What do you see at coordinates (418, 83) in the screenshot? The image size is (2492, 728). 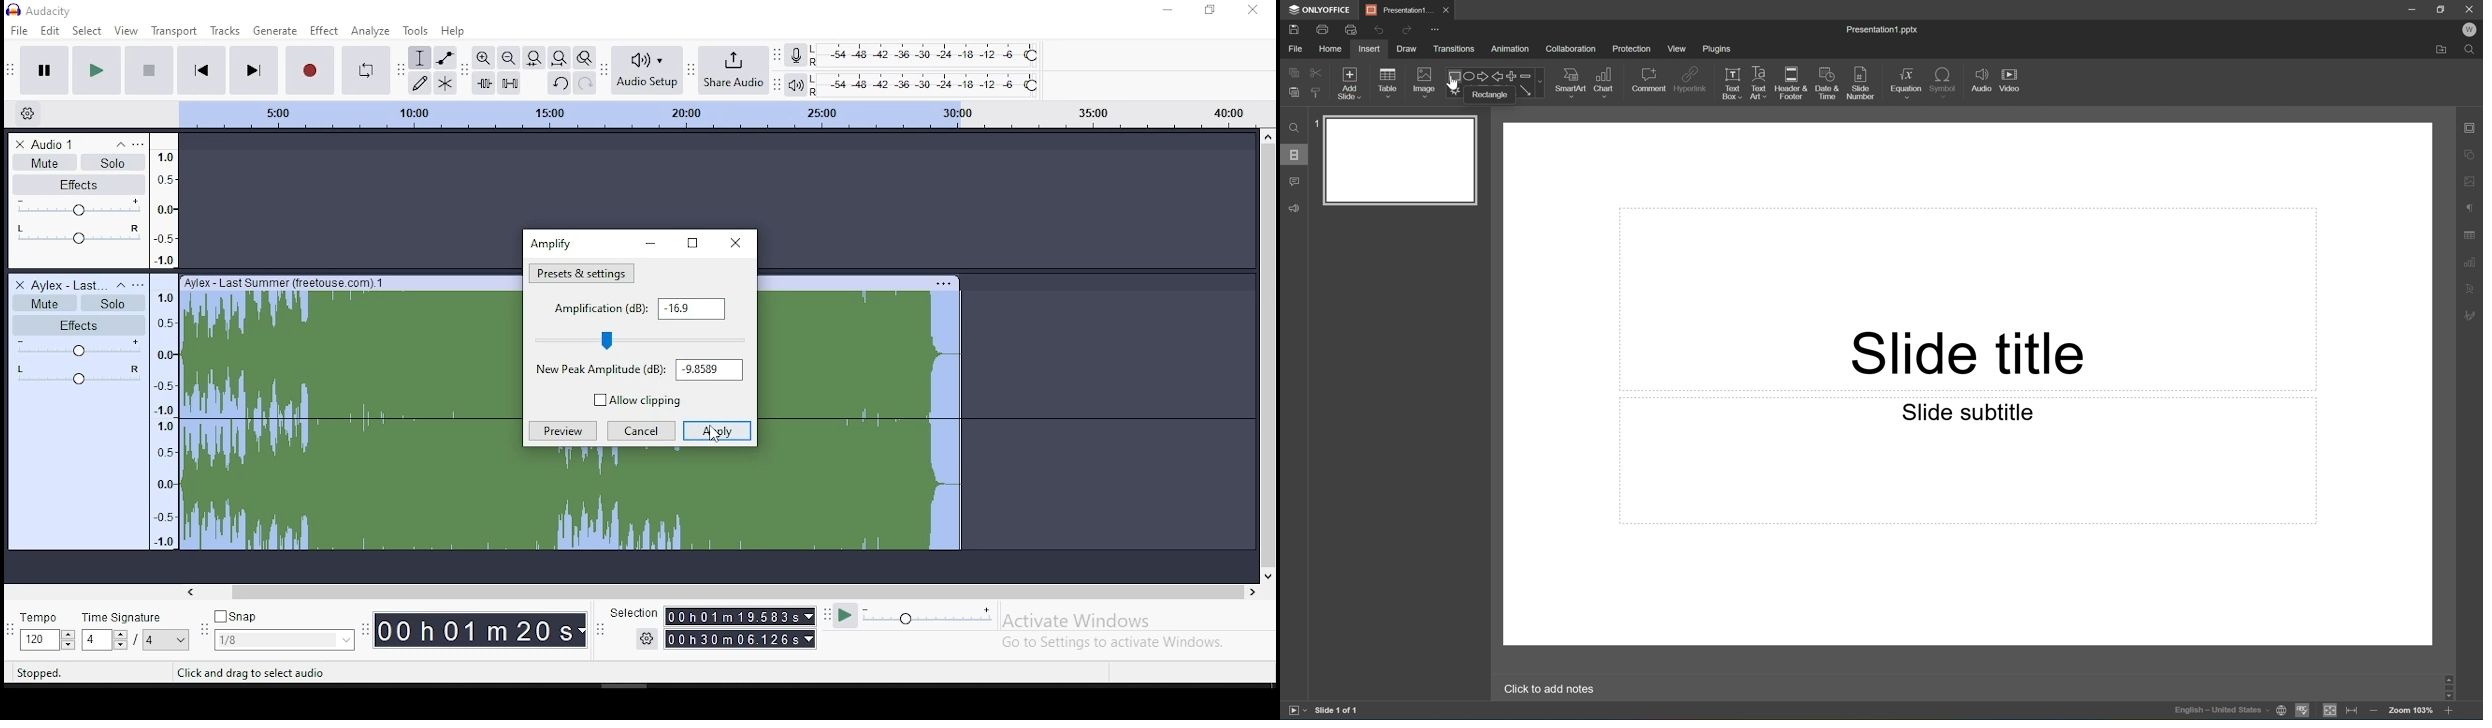 I see `draw tool` at bounding box center [418, 83].